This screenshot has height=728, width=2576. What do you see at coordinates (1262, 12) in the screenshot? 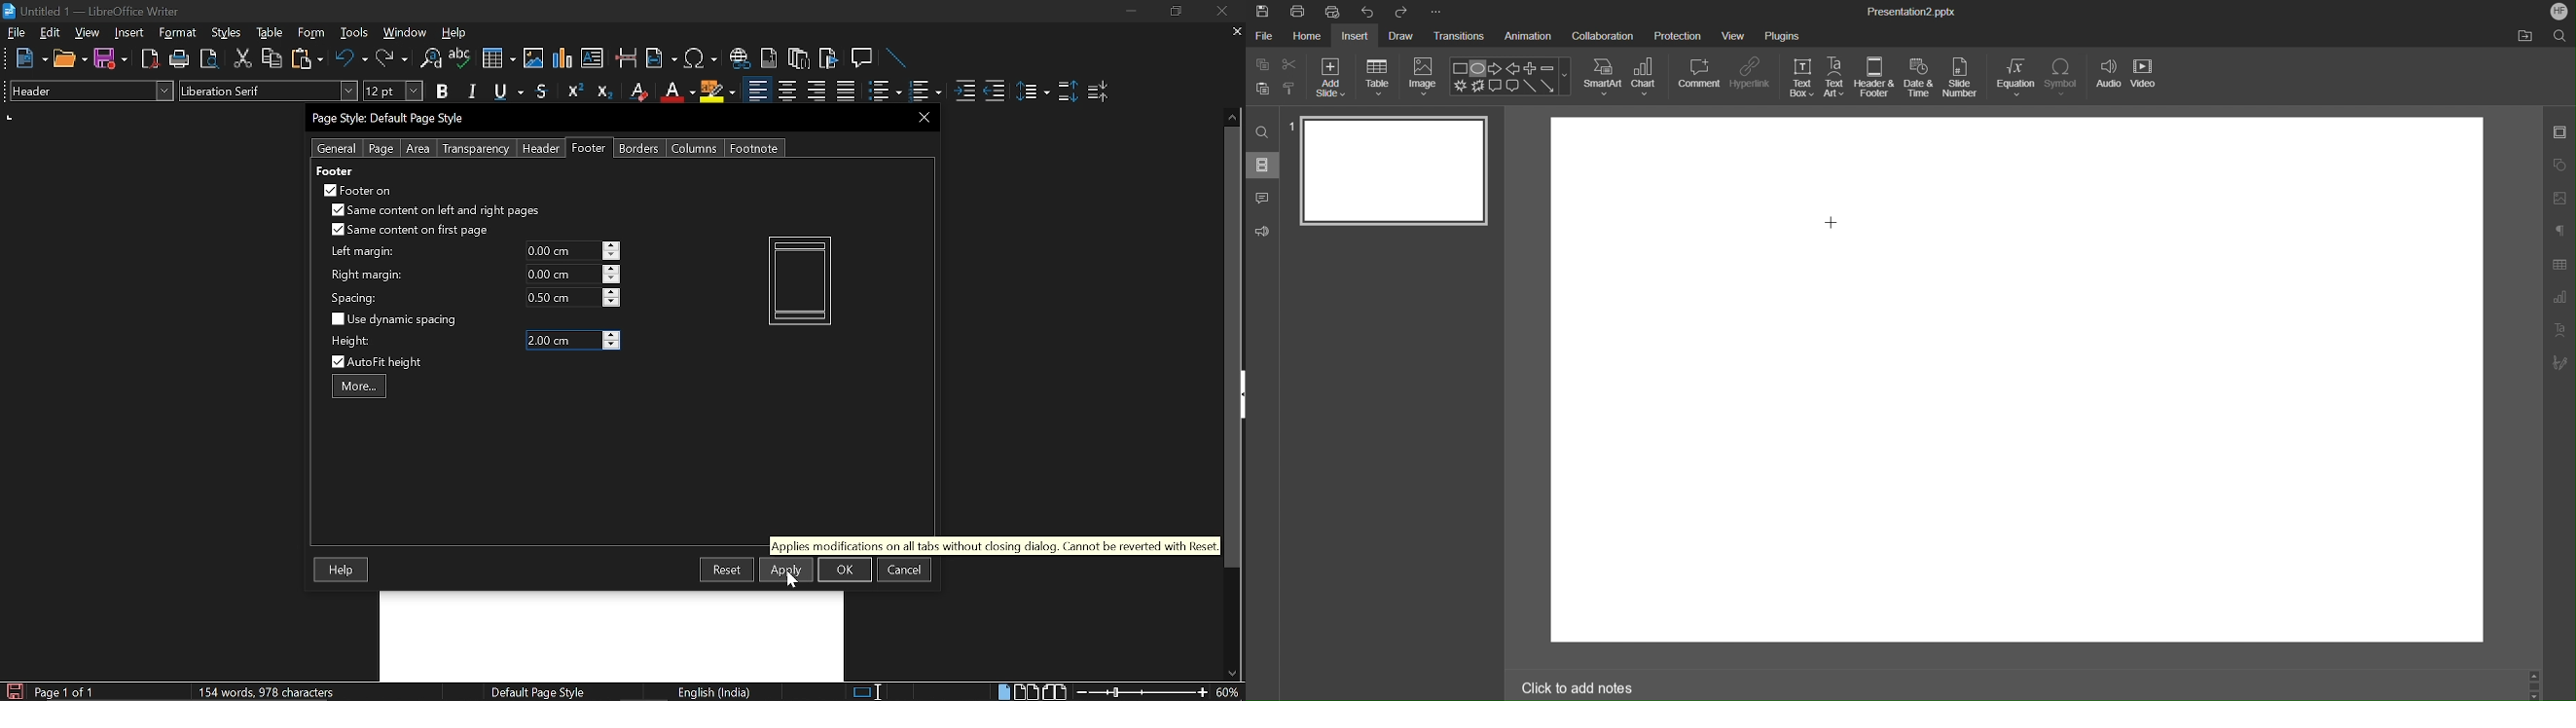
I see `Save` at bounding box center [1262, 12].